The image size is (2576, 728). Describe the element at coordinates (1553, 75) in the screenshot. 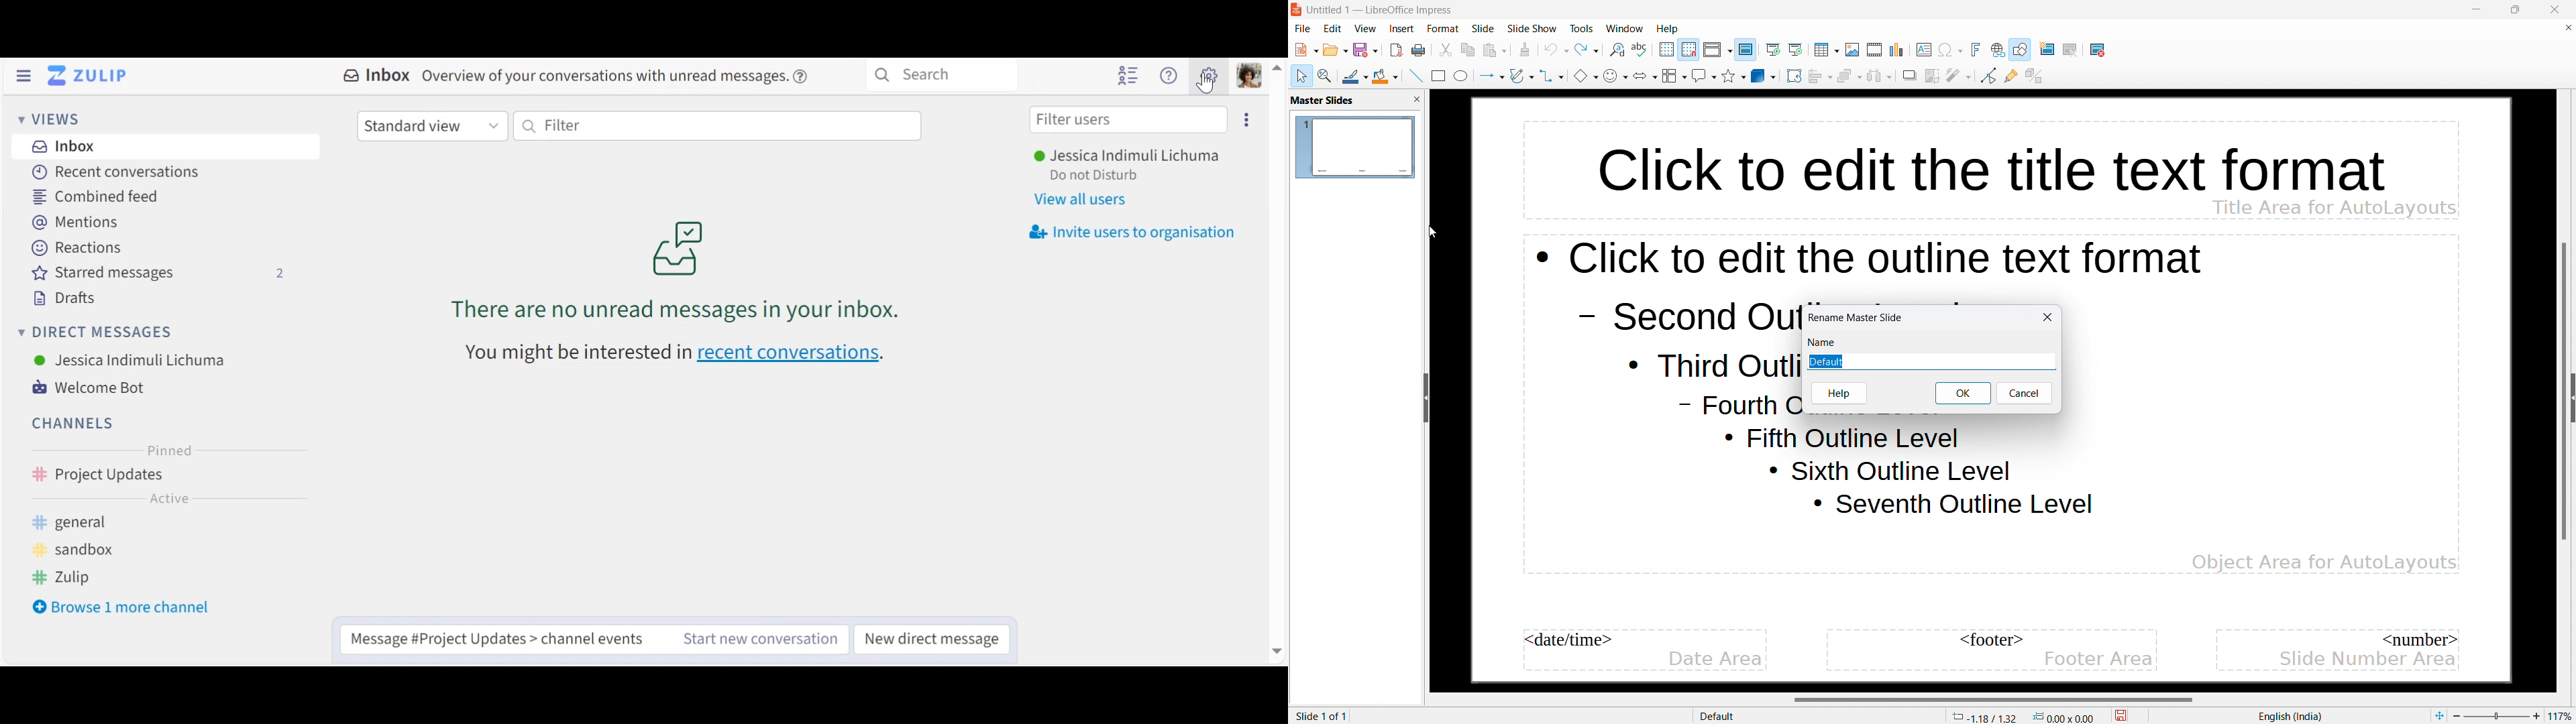

I see `connectors` at that location.